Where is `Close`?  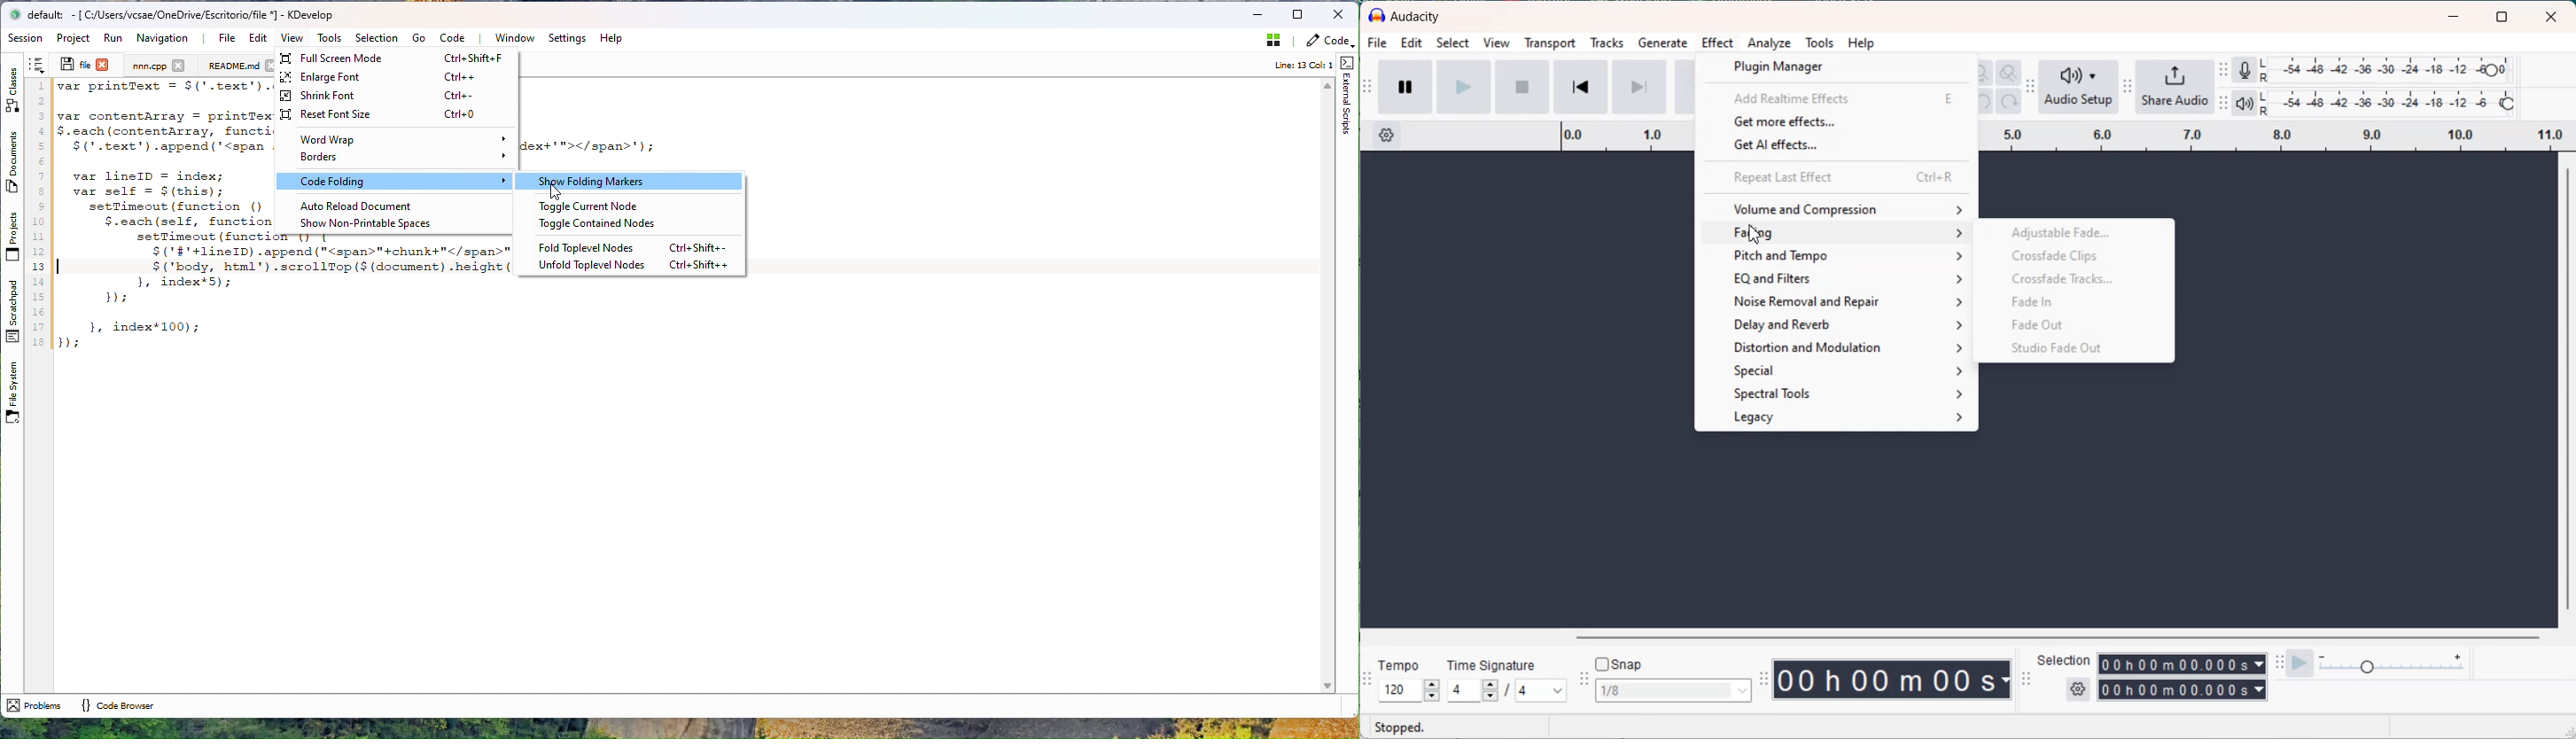 Close is located at coordinates (1338, 15).